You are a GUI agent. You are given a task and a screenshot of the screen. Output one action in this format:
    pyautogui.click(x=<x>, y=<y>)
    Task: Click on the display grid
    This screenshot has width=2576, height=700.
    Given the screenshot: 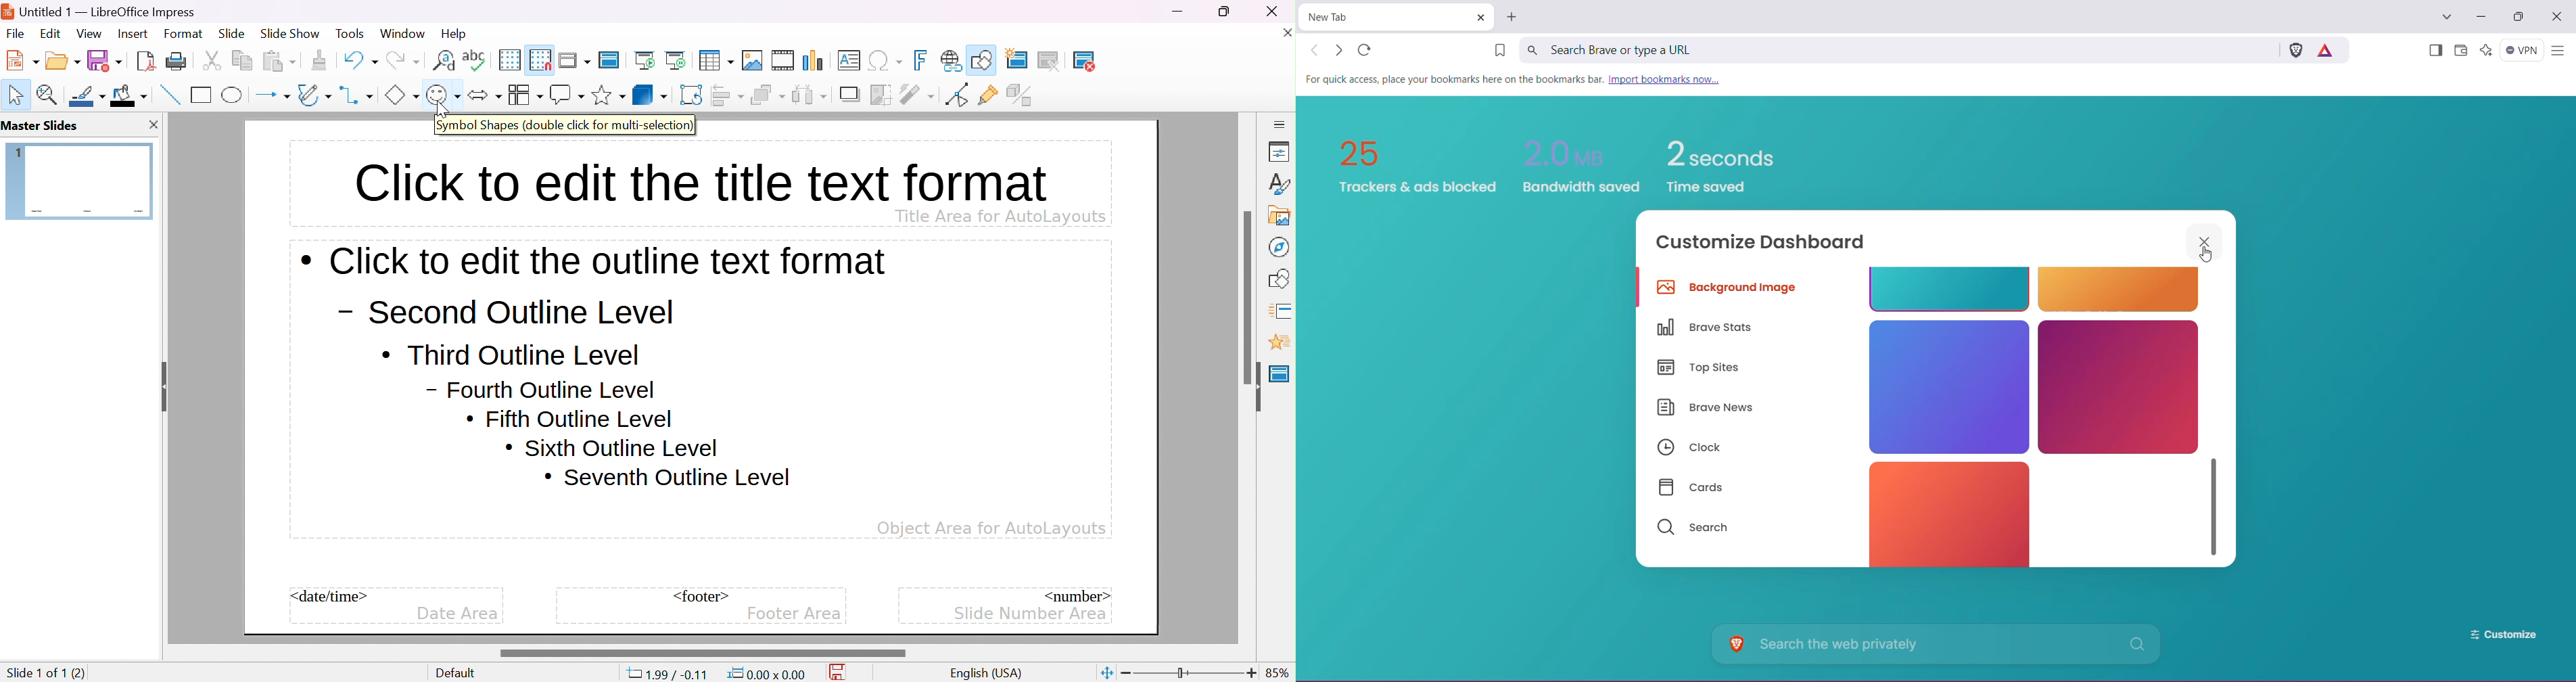 What is the action you would take?
    pyautogui.click(x=509, y=60)
    